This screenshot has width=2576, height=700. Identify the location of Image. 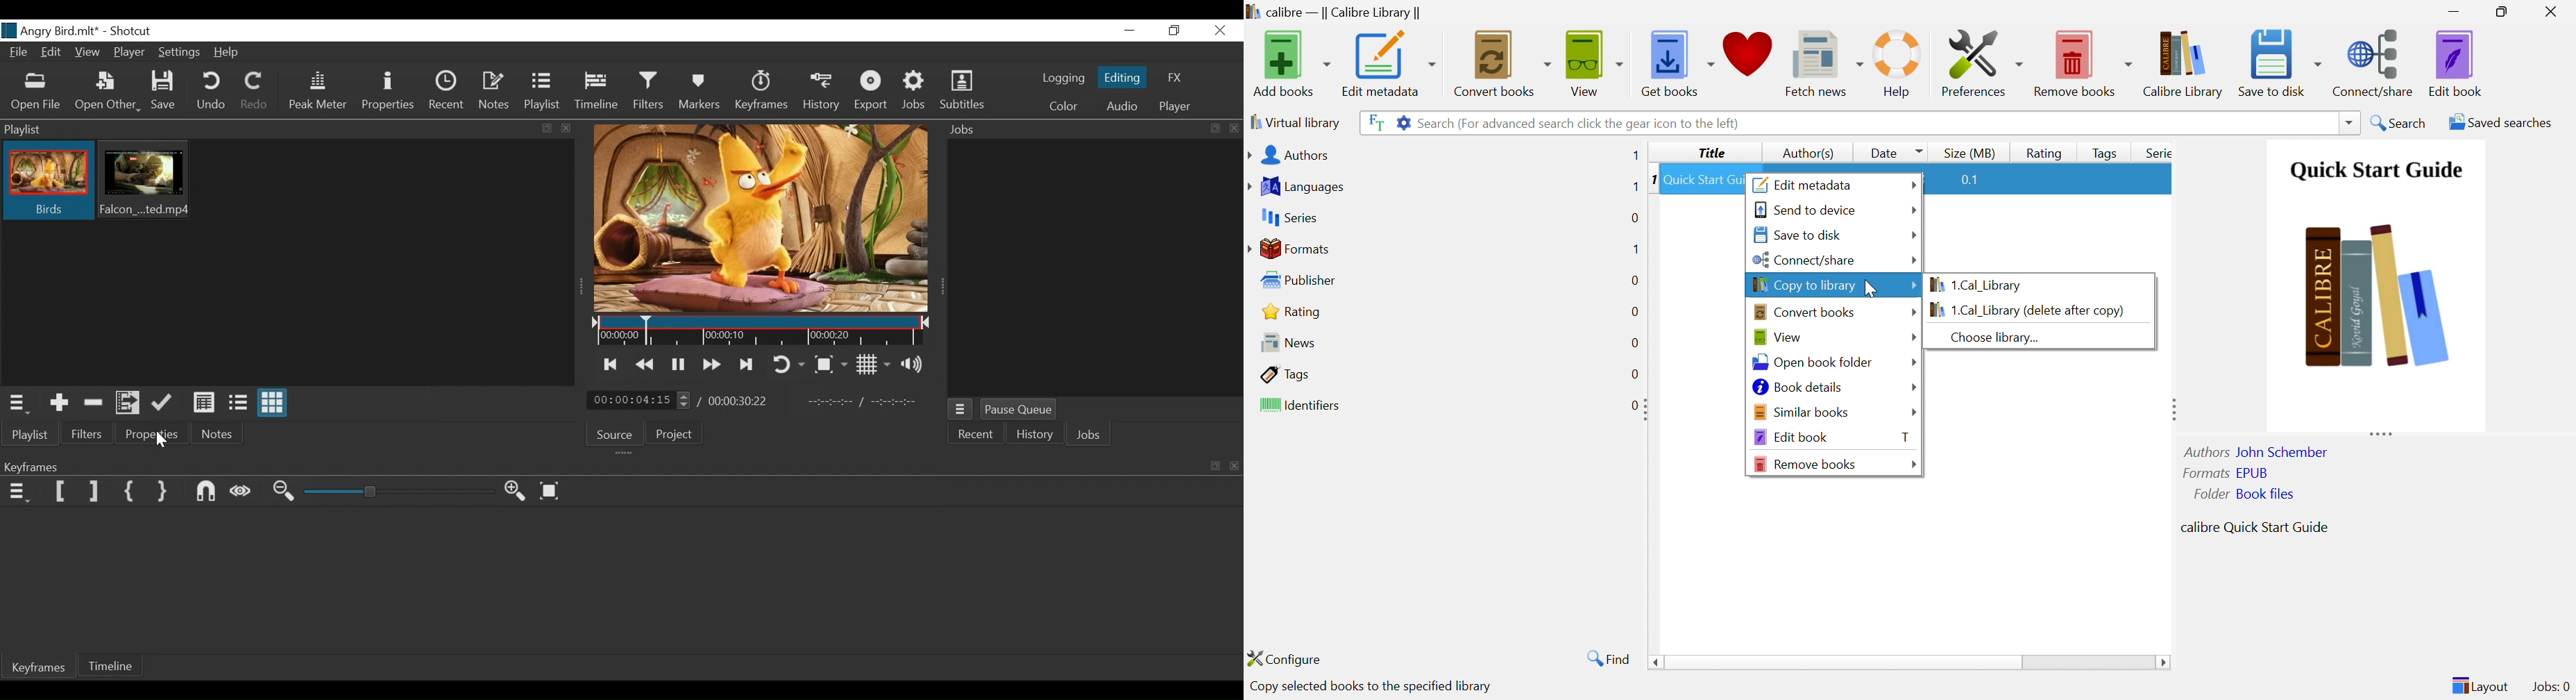
(2379, 299).